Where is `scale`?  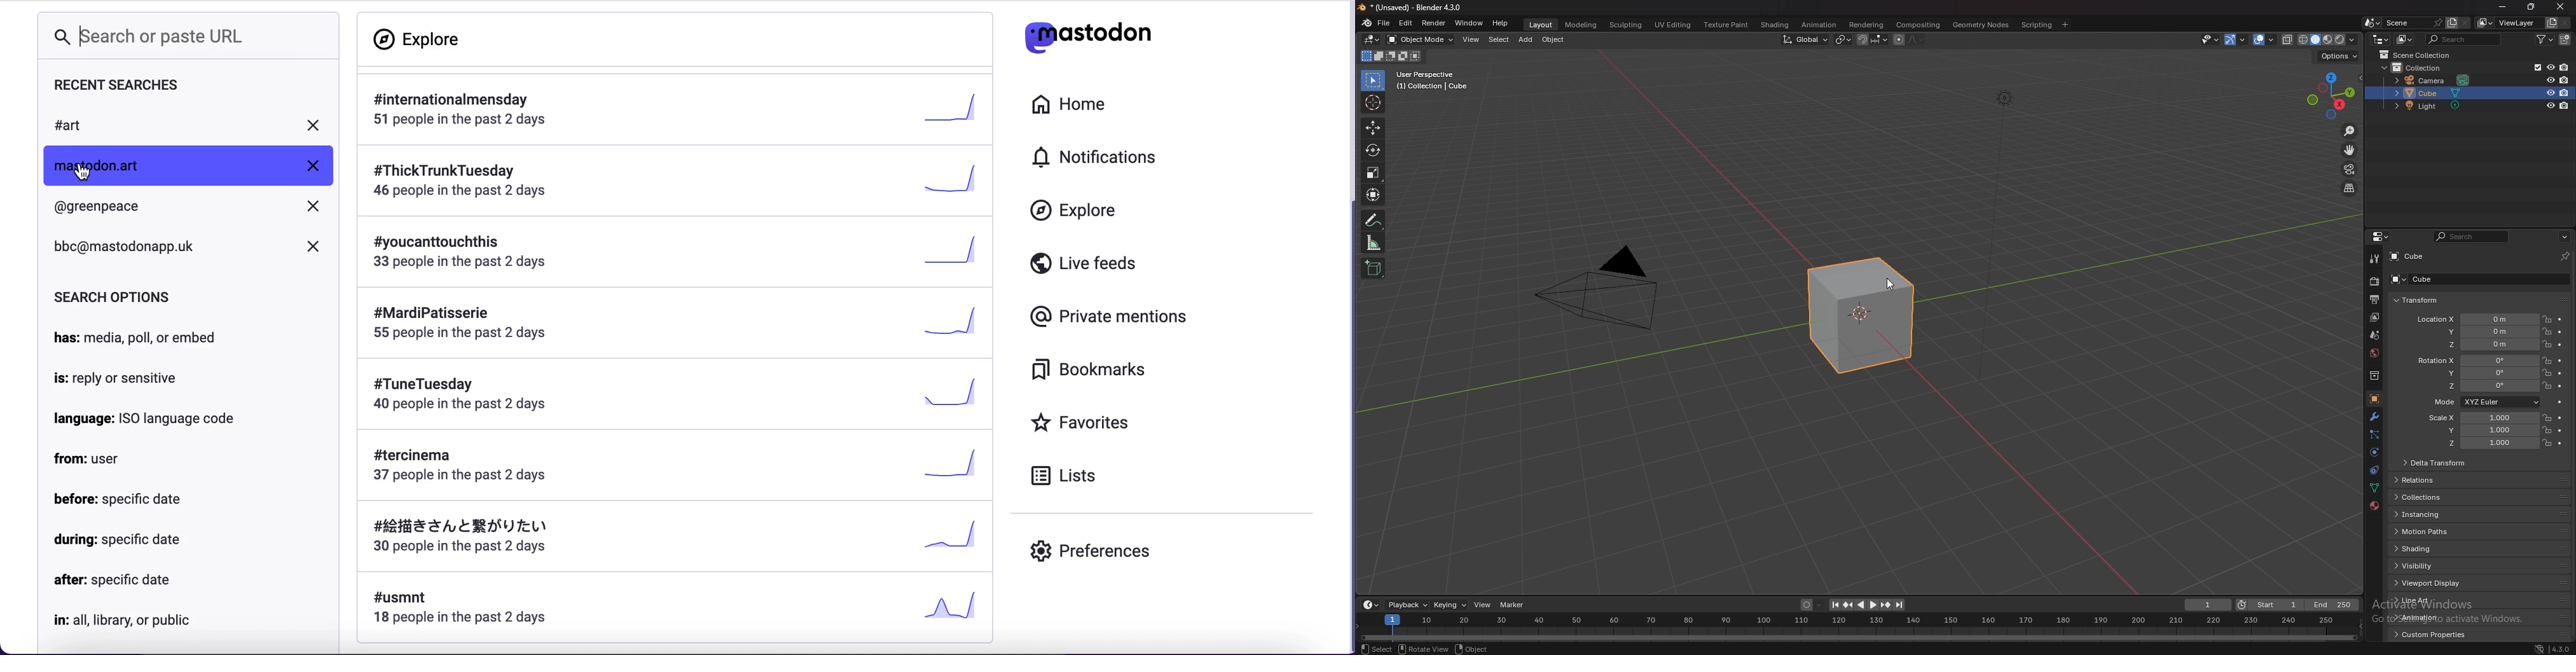
scale is located at coordinates (1373, 173).